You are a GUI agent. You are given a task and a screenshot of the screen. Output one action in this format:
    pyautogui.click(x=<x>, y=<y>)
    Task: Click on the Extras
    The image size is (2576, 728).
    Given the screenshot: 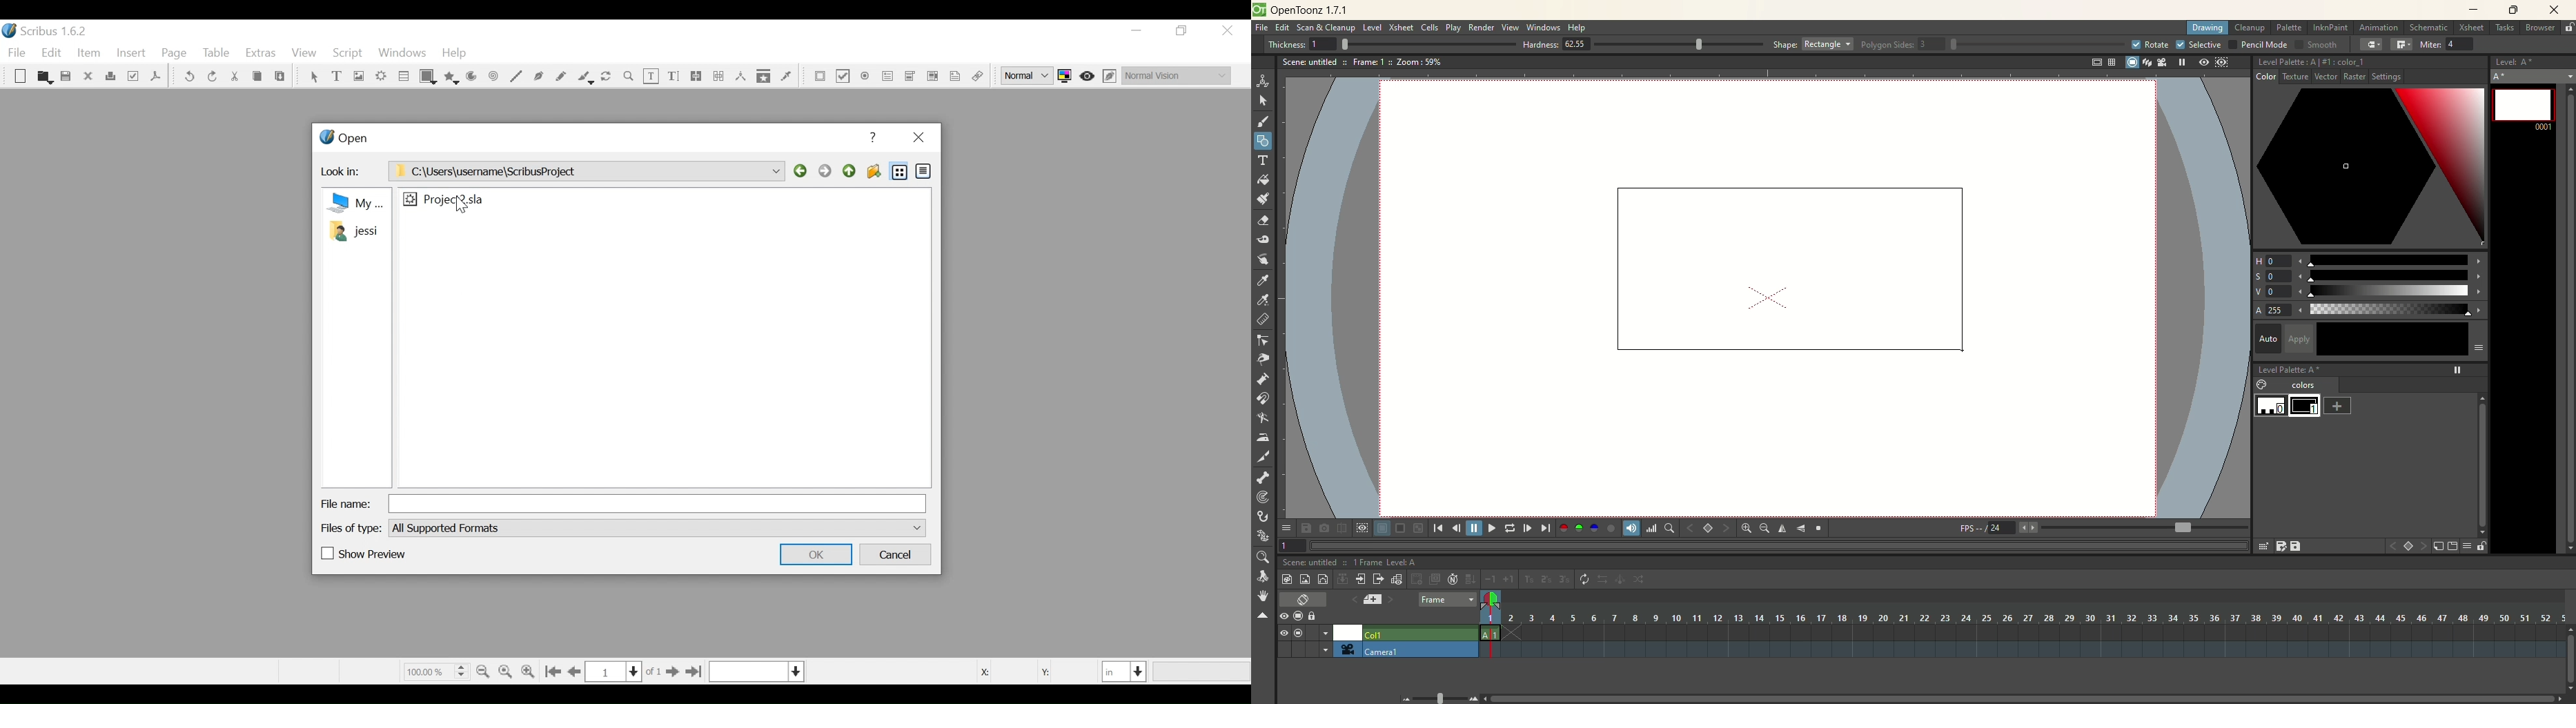 What is the action you would take?
    pyautogui.click(x=261, y=54)
    